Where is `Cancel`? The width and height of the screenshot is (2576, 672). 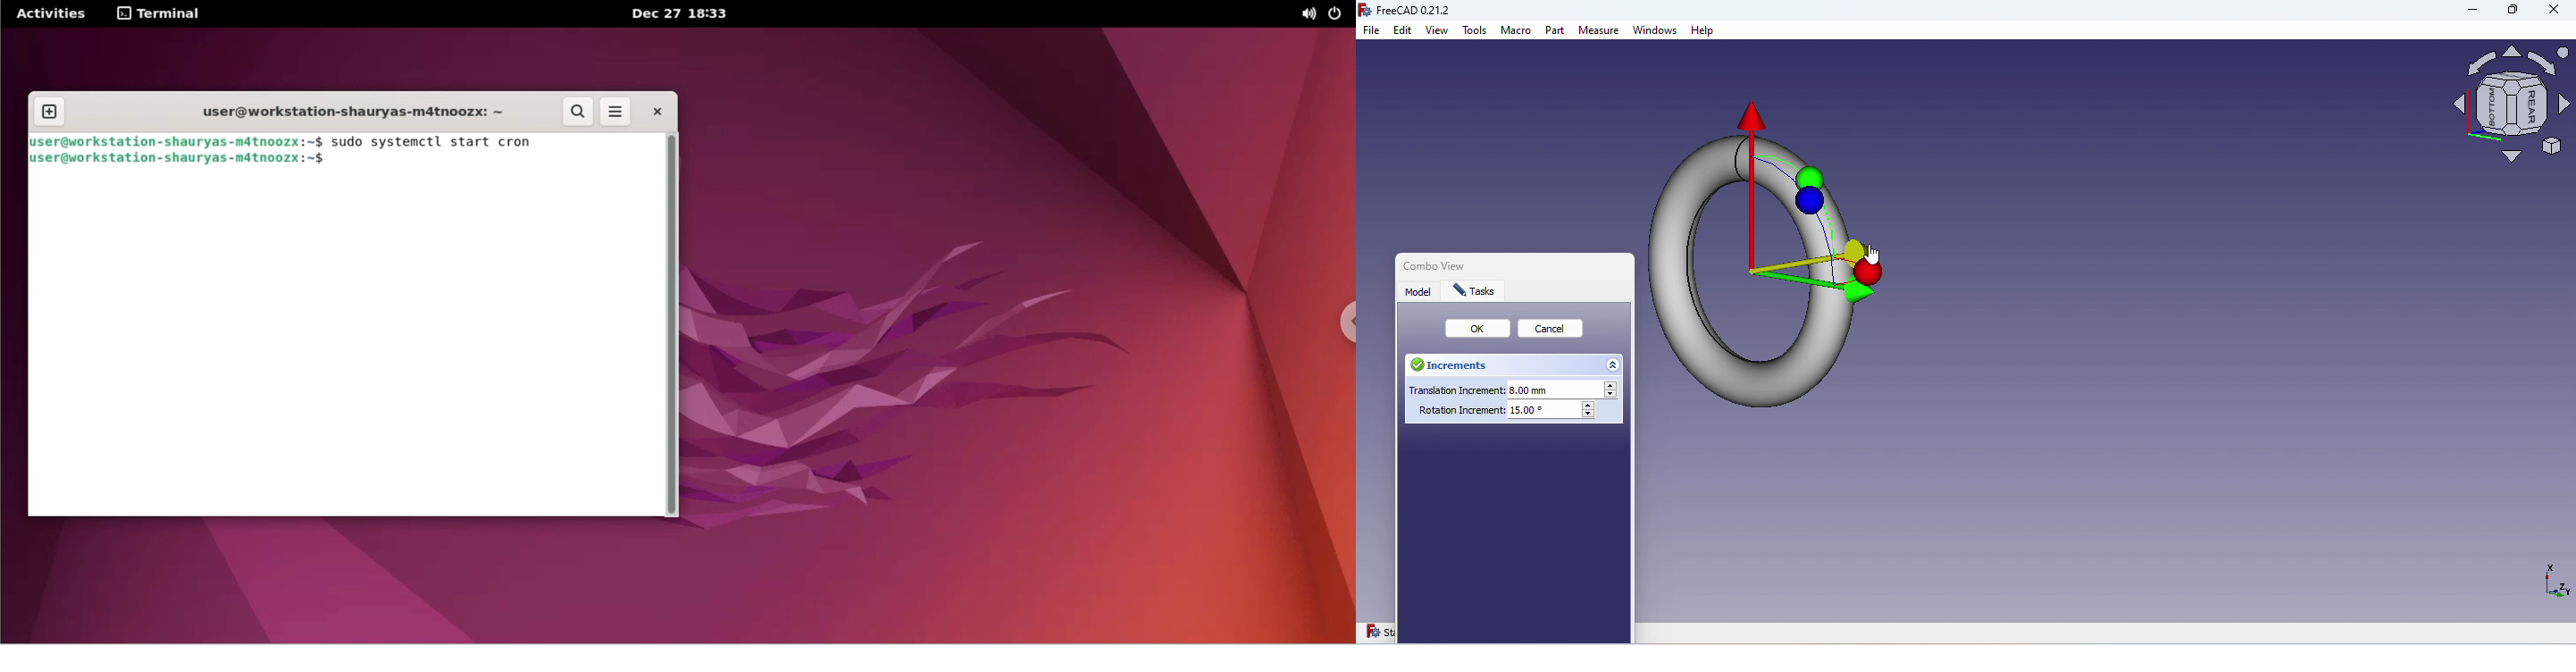 Cancel is located at coordinates (1555, 331).